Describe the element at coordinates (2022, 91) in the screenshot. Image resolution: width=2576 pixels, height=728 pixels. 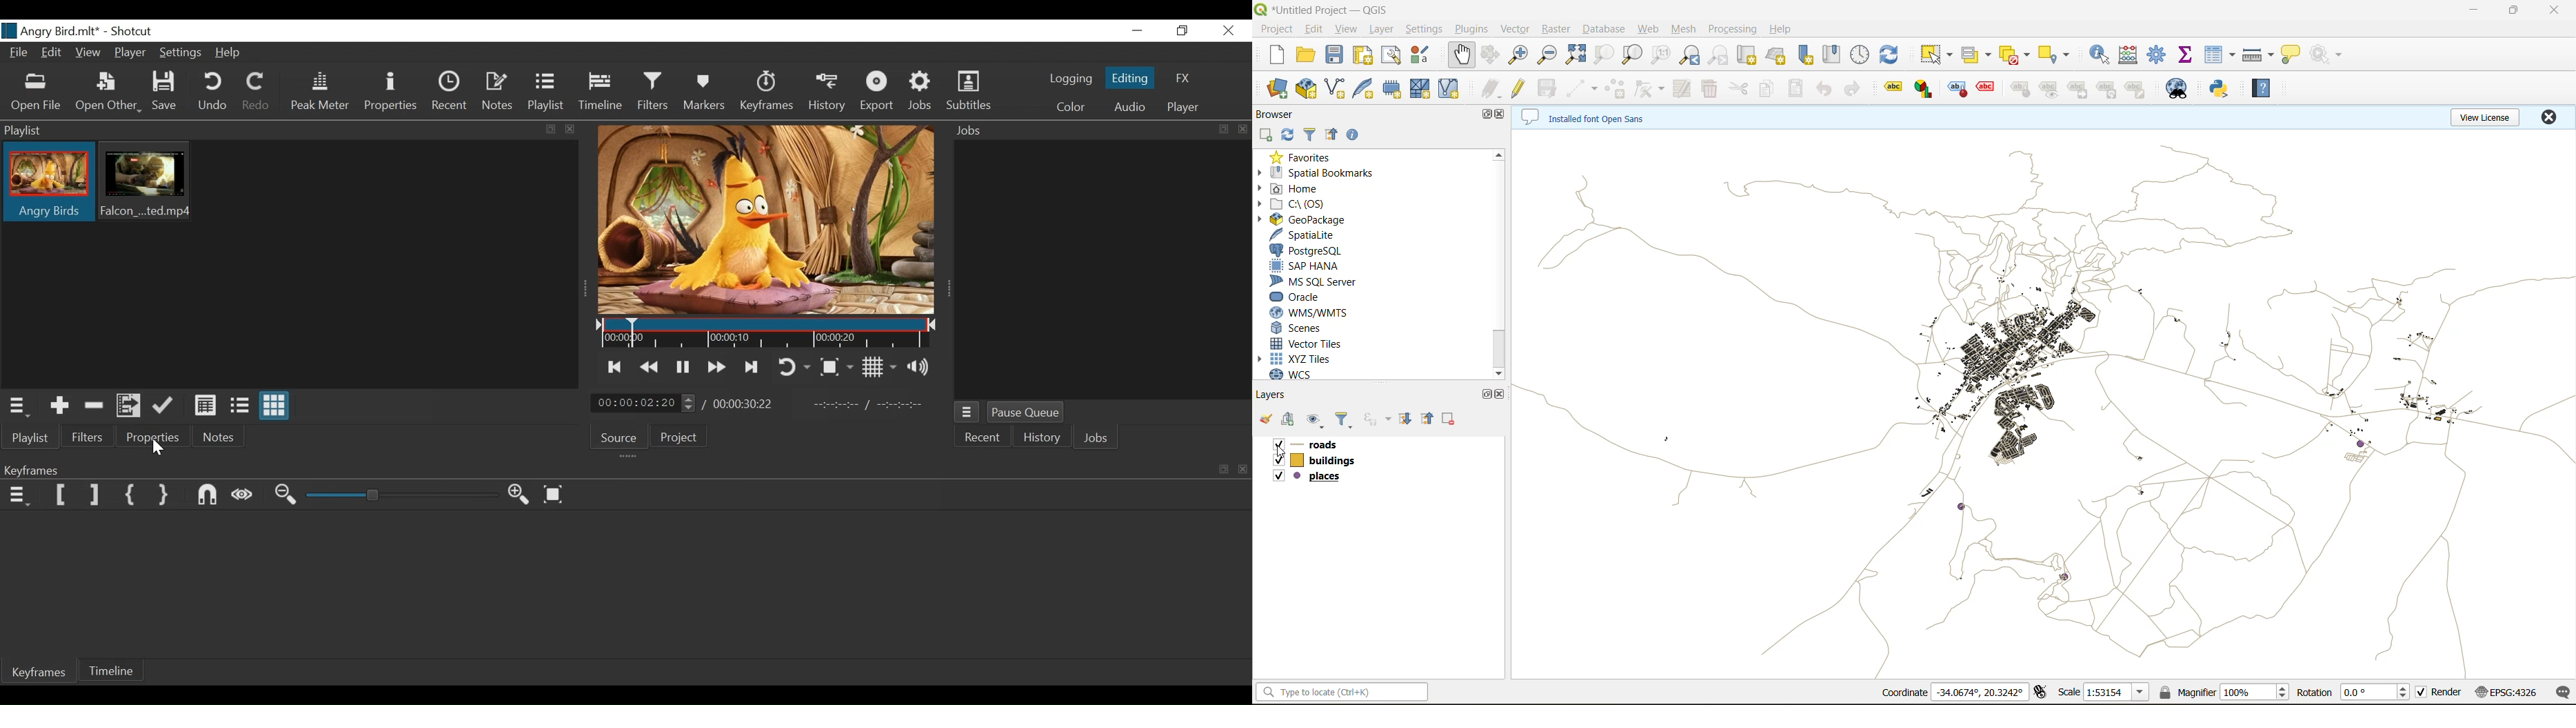
I see `labels toolbar 5` at that location.